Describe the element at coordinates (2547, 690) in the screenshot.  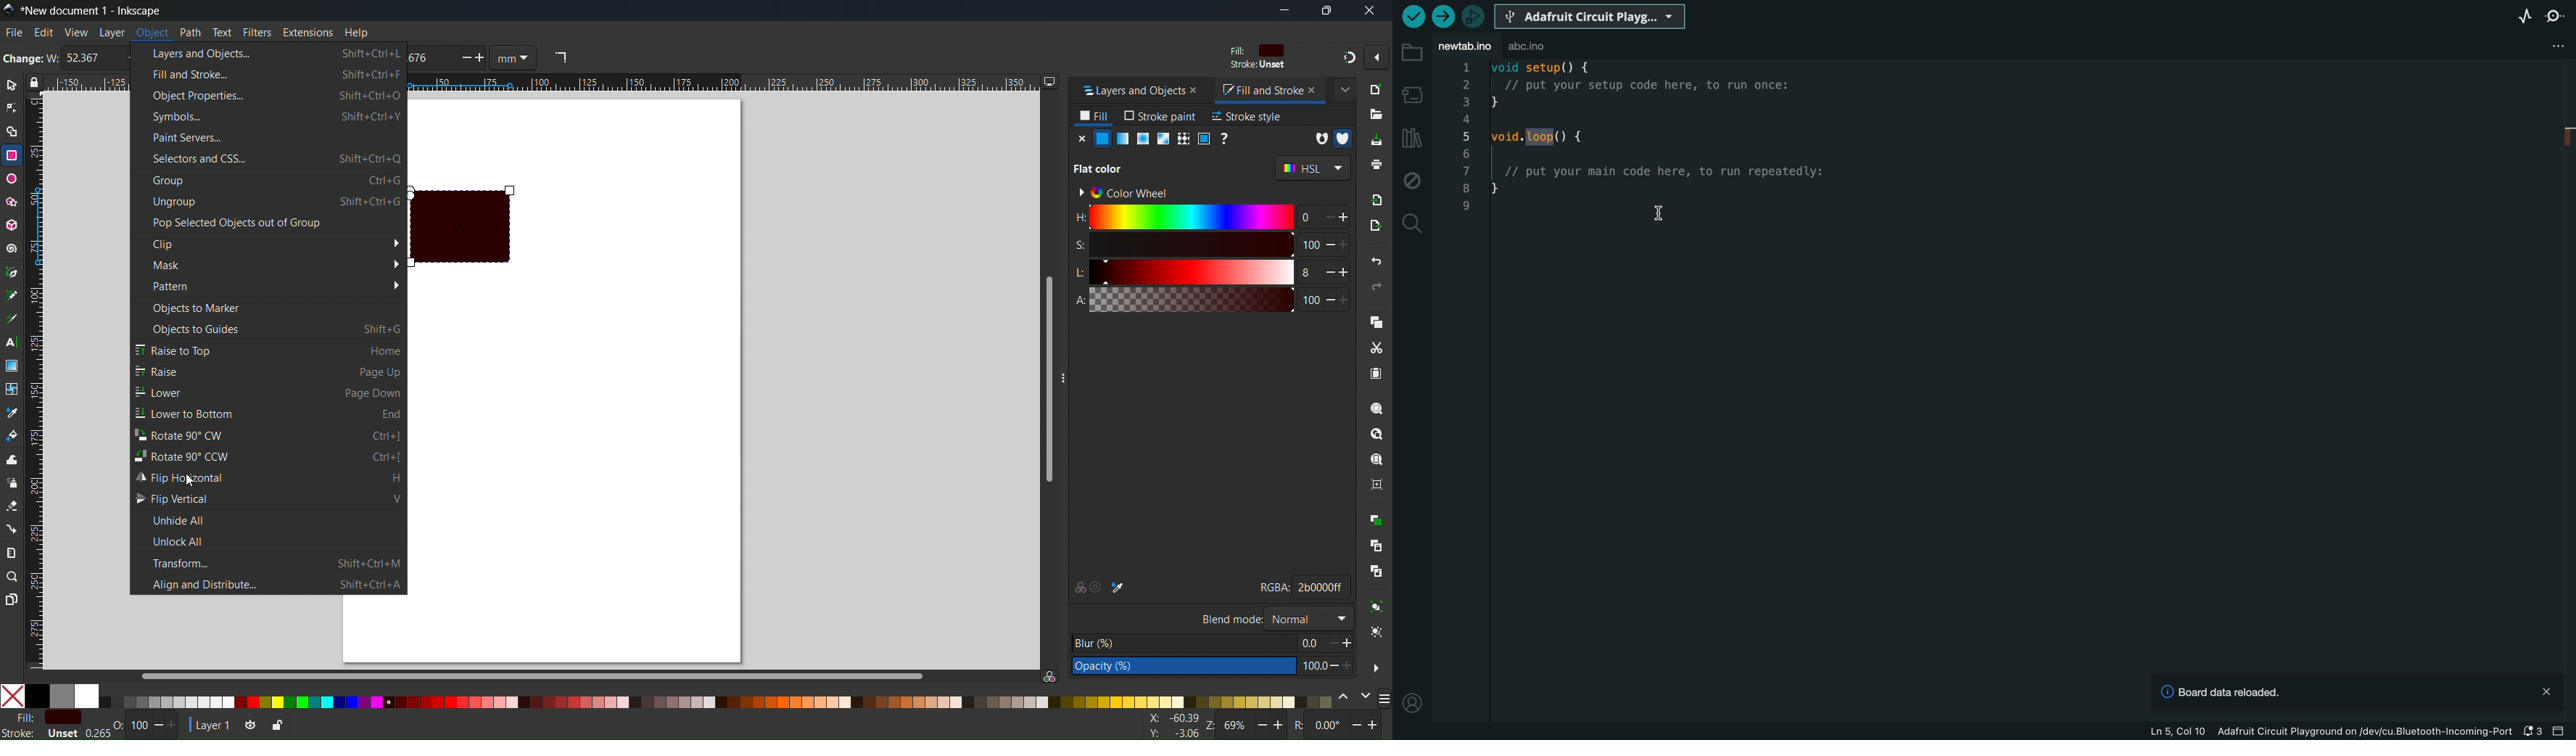
I see `close` at that location.